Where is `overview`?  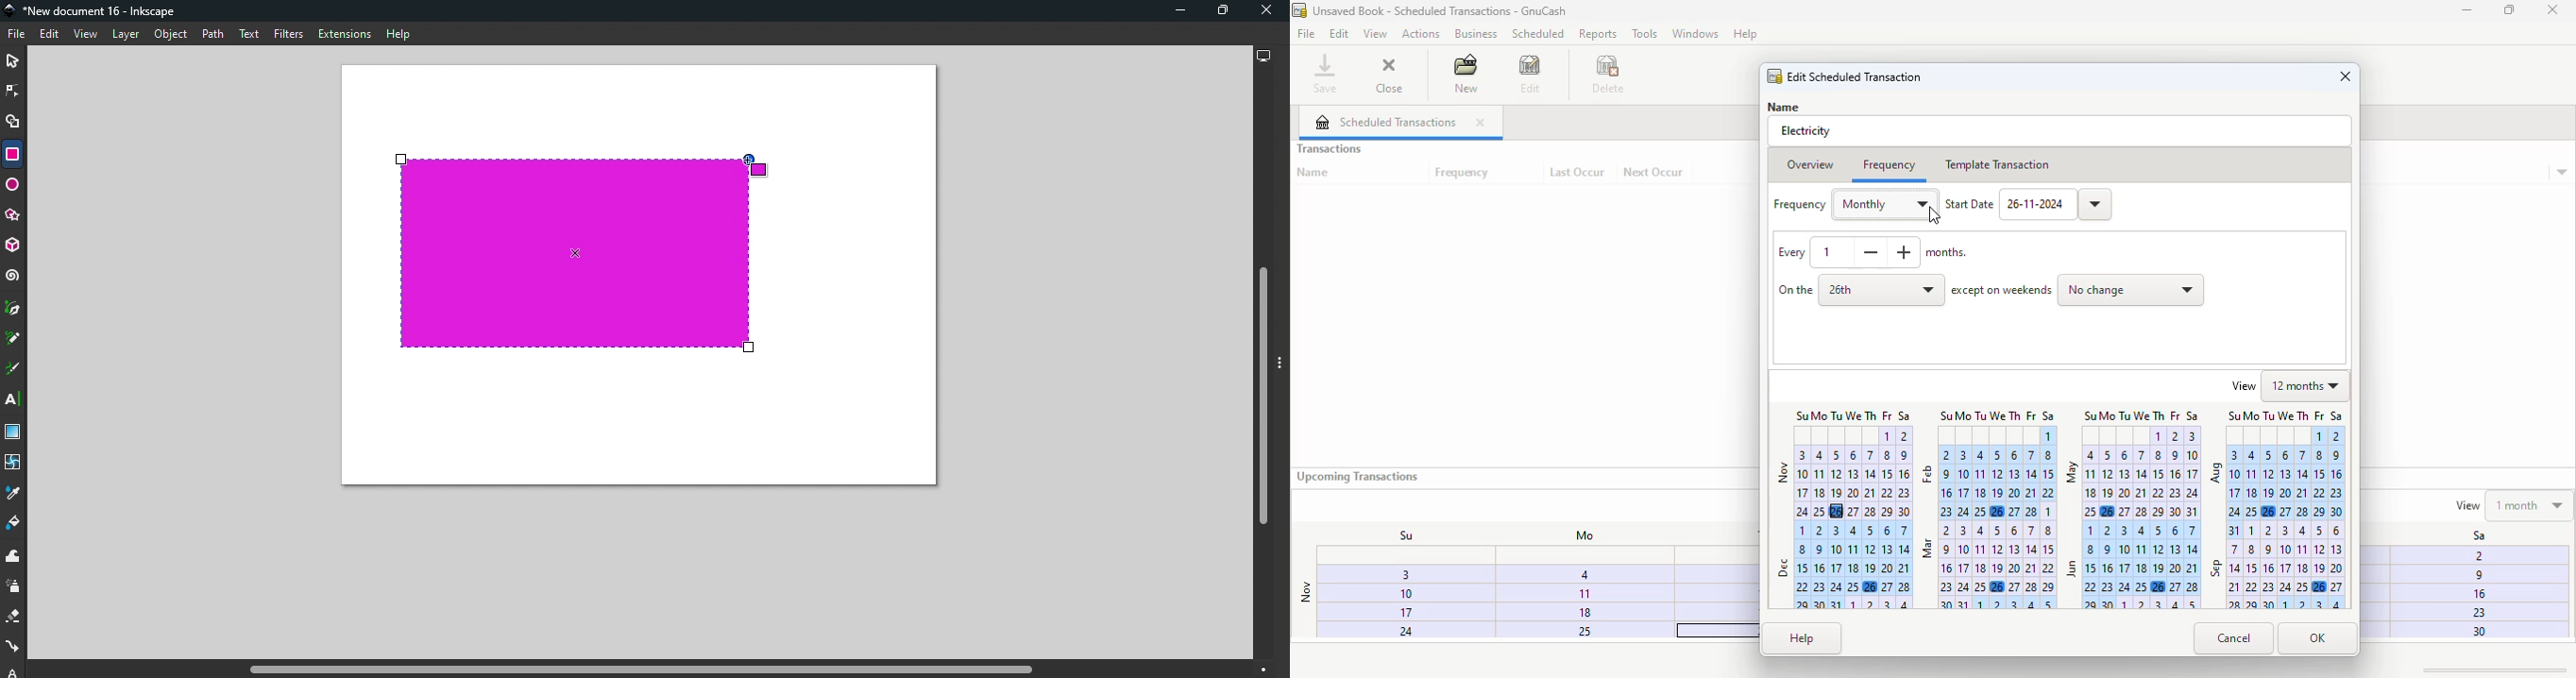
overview is located at coordinates (1811, 166).